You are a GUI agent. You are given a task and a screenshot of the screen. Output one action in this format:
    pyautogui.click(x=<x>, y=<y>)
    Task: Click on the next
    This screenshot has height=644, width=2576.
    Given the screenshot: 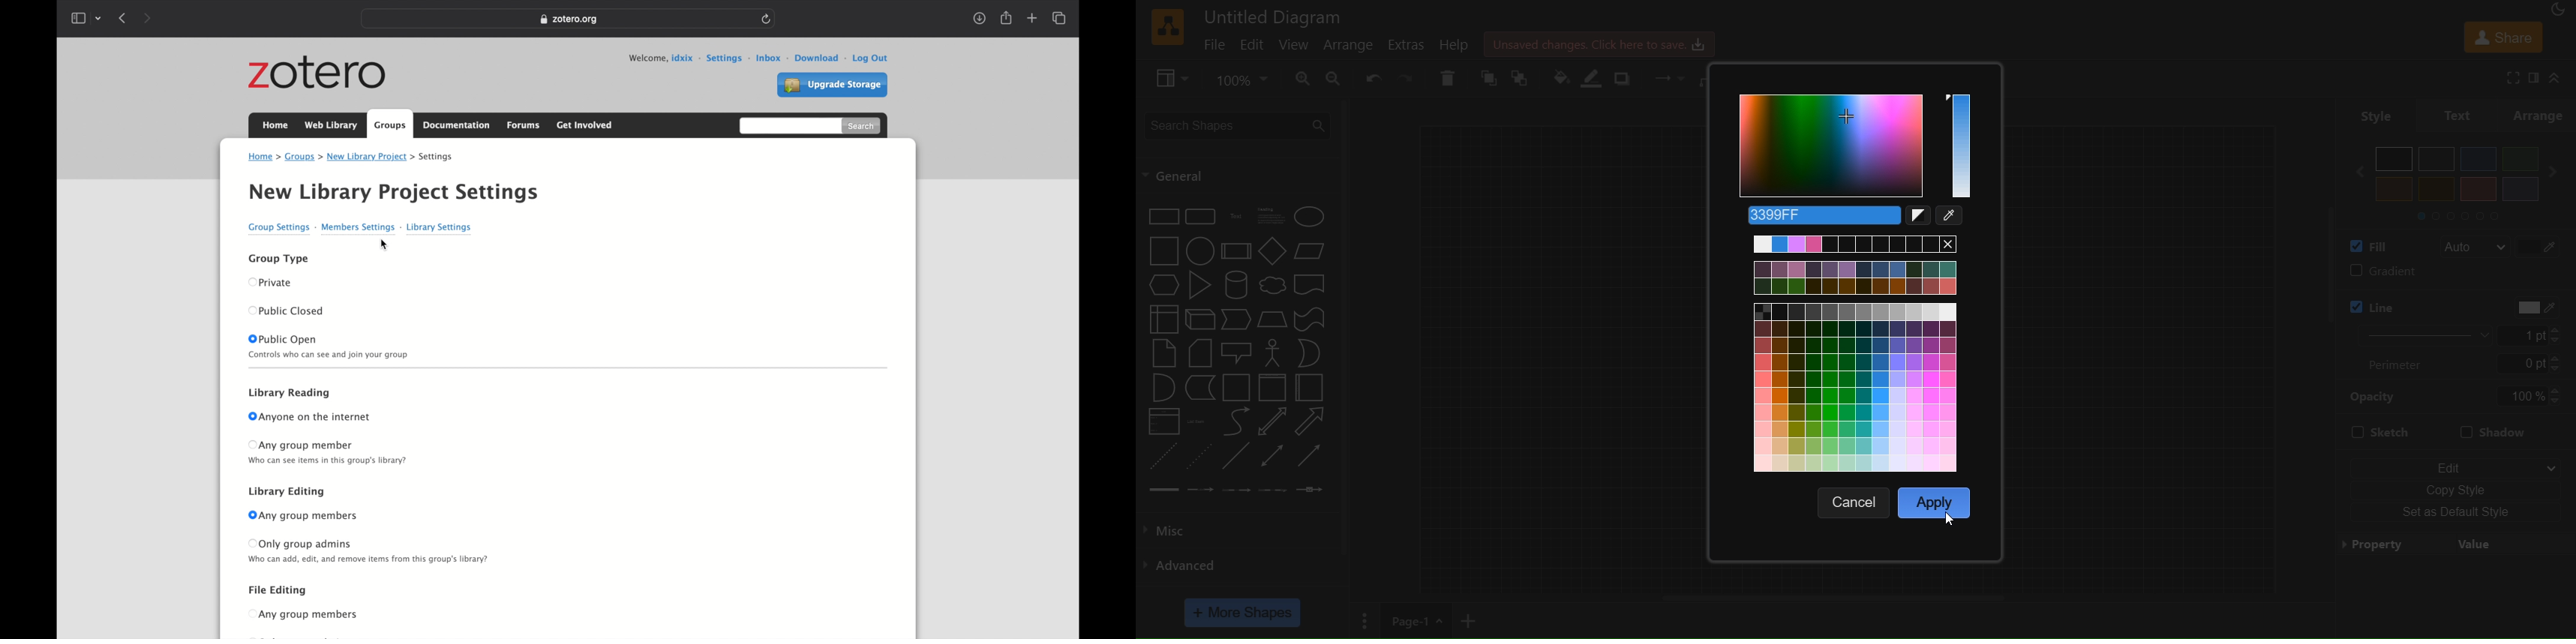 What is the action you would take?
    pyautogui.click(x=2558, y=172)
    